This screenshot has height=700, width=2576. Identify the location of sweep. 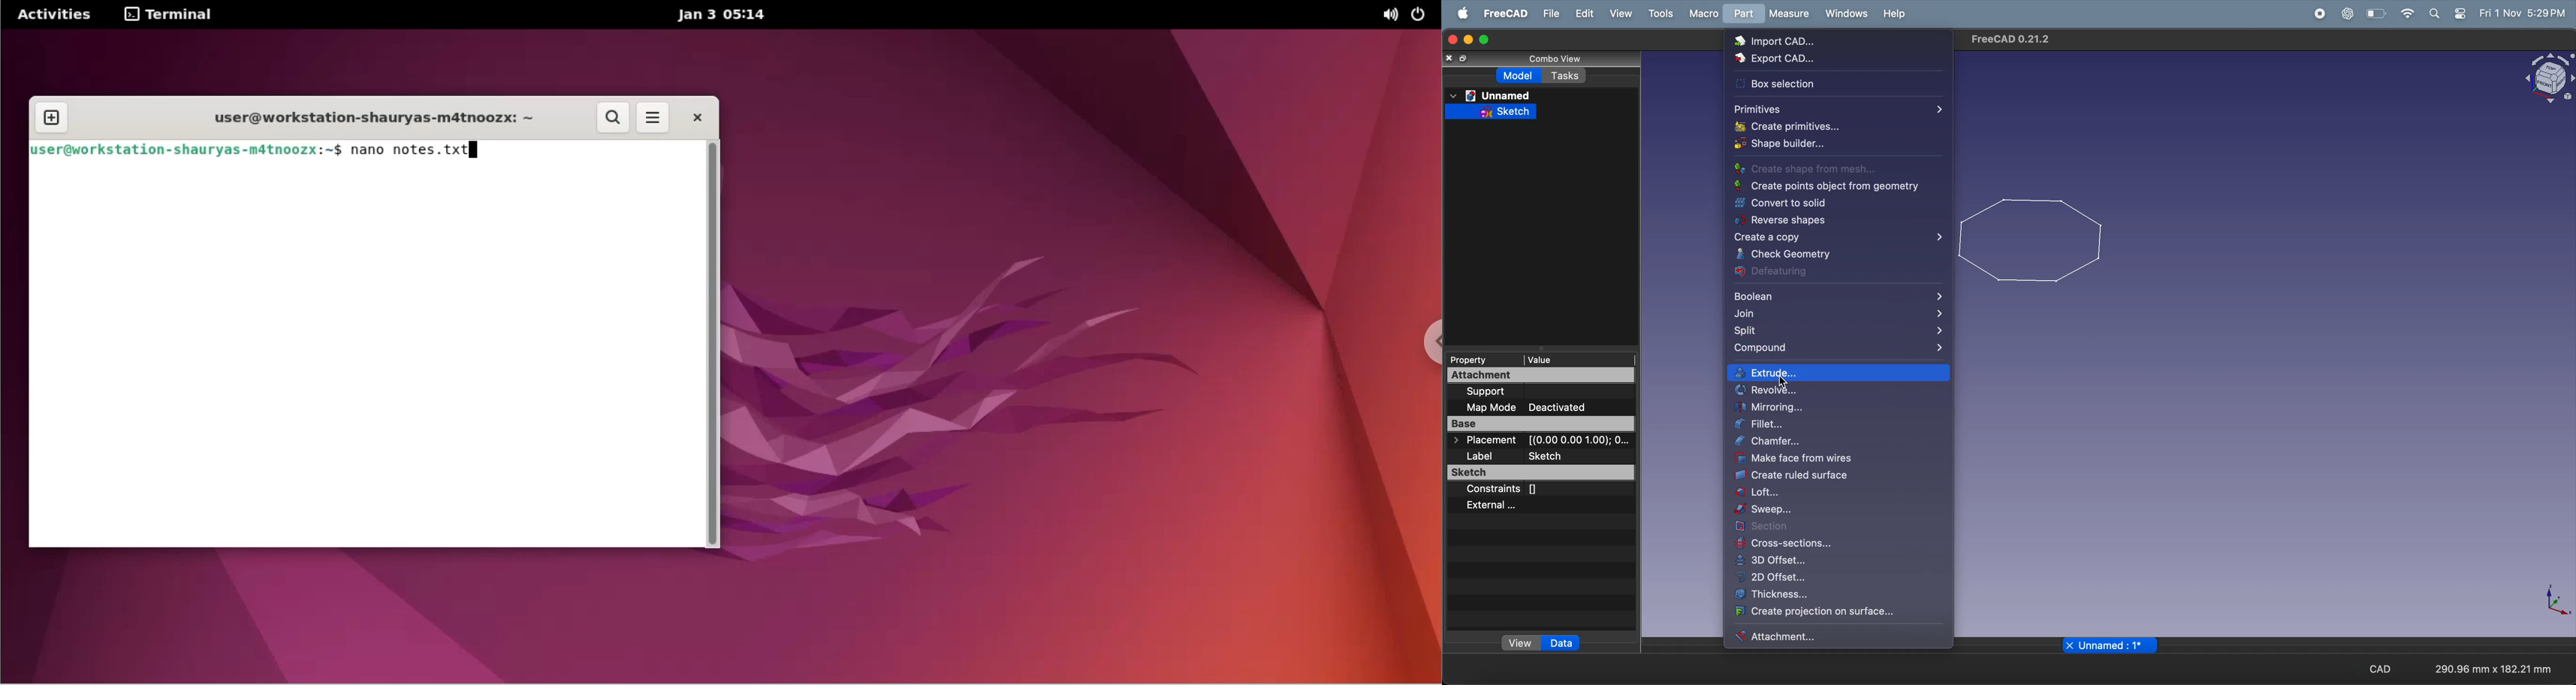
(1838, 511).